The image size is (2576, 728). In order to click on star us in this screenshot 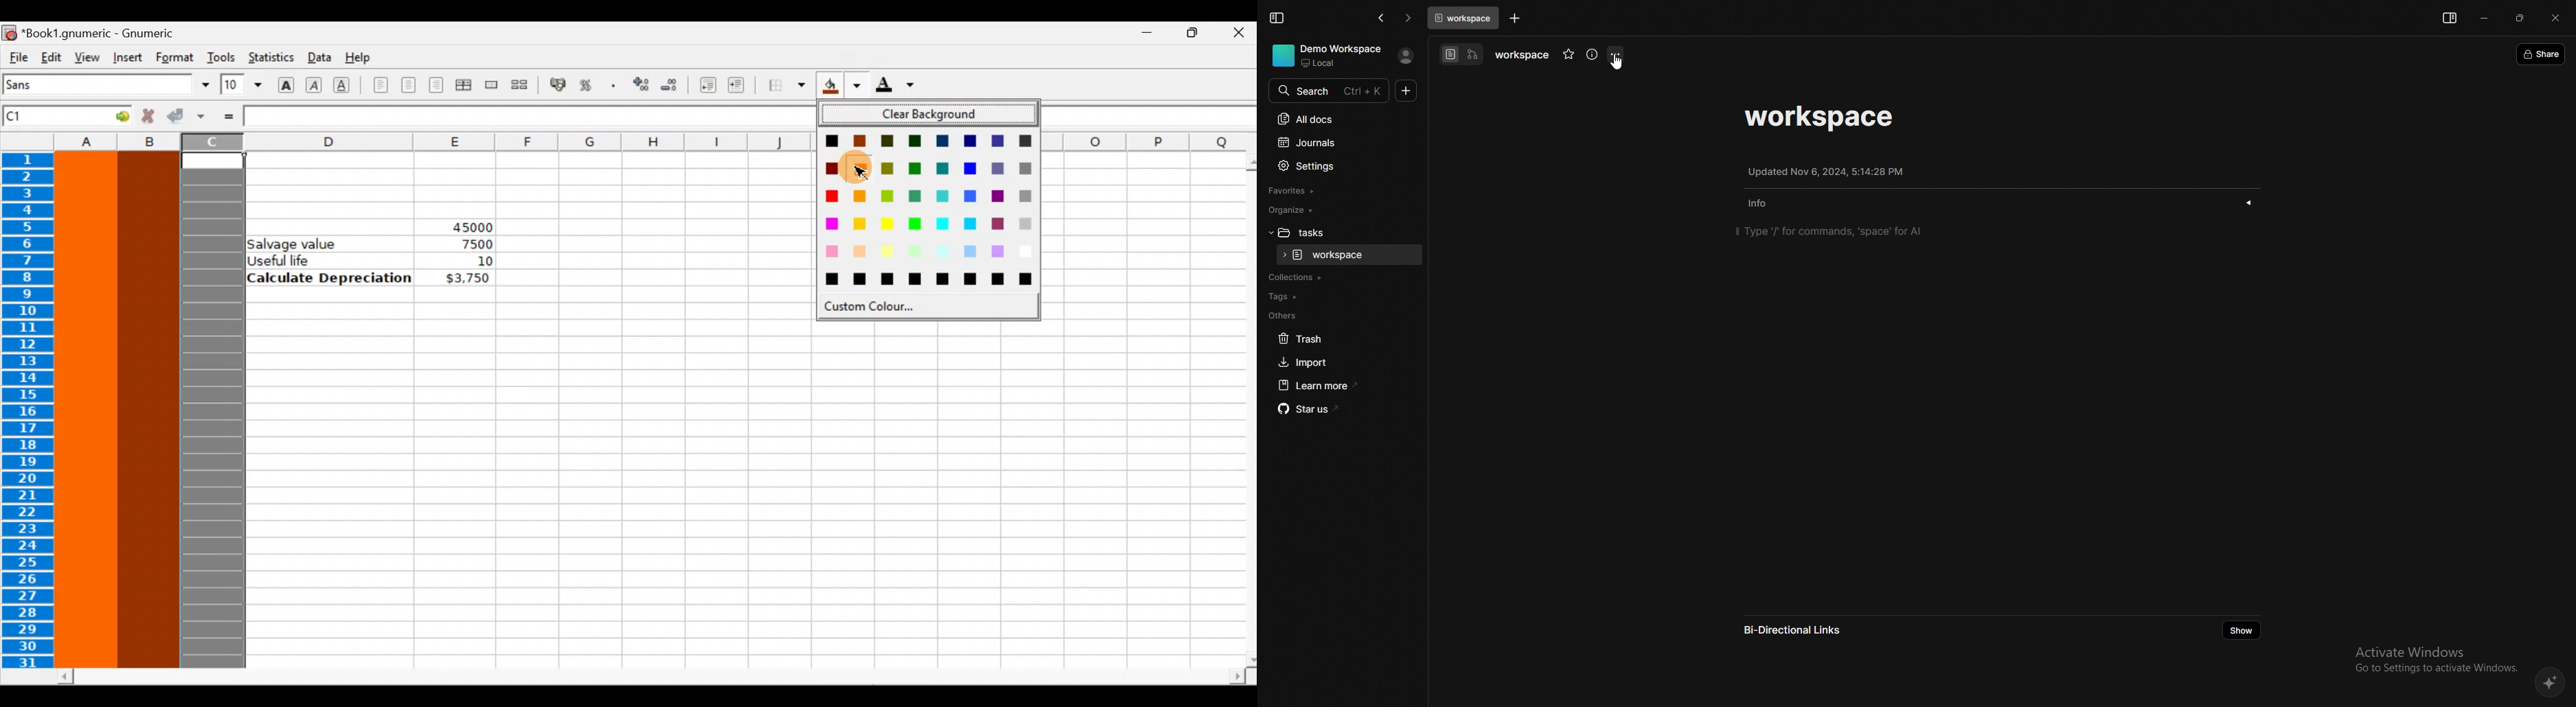, I will do `click(1341, 409)`.